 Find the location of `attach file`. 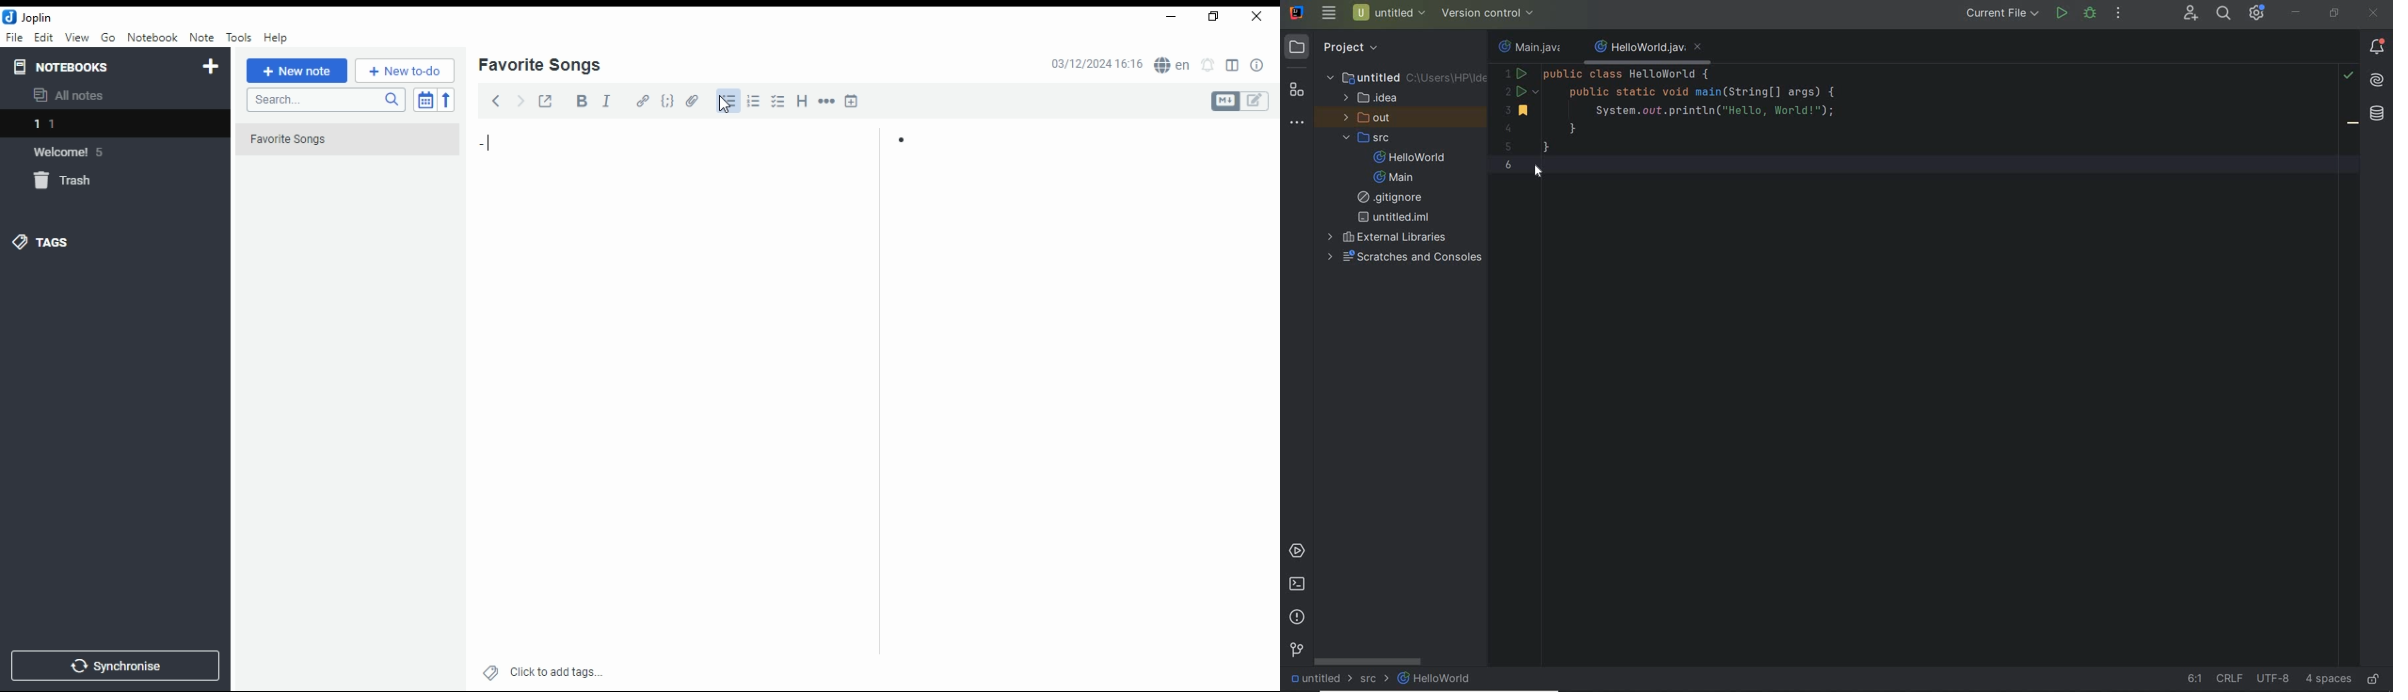

attach file is located at coordinates (693, 100).